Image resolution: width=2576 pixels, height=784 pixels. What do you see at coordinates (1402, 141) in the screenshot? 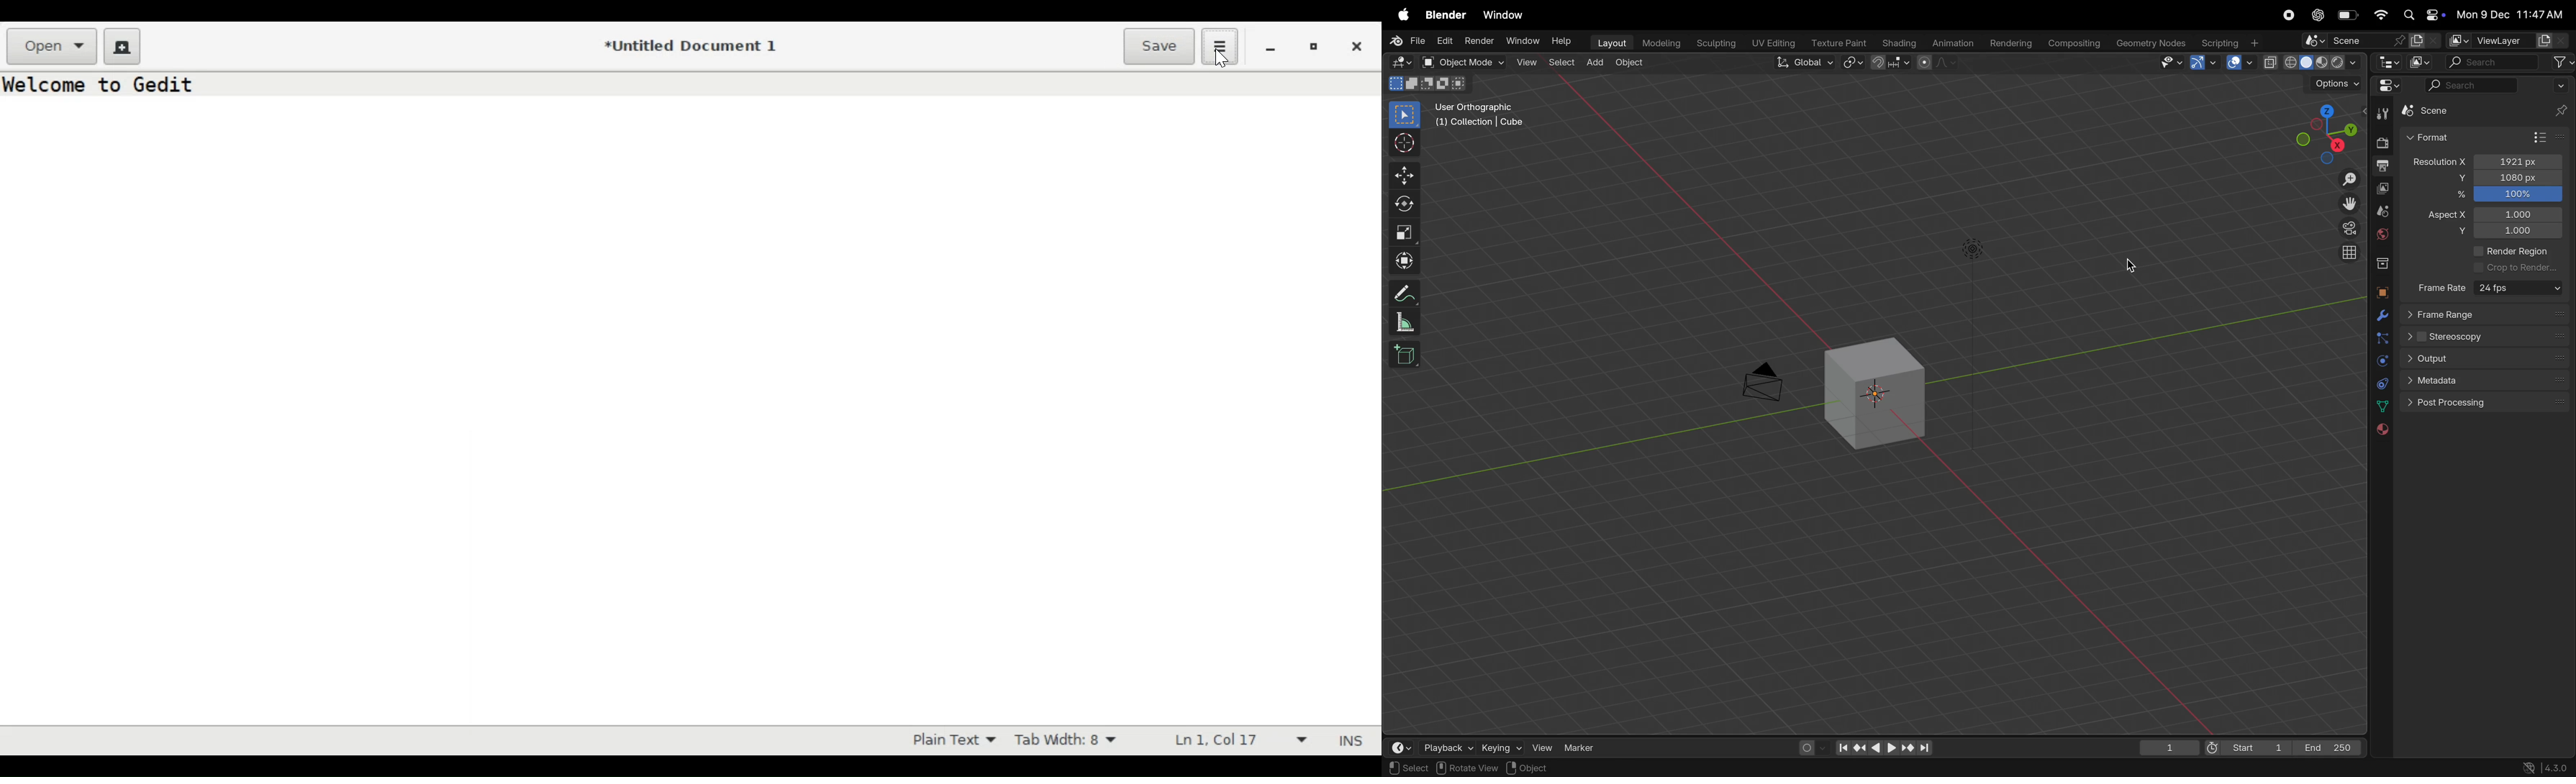
I see `cursor` at bounding box center [1402, 141].